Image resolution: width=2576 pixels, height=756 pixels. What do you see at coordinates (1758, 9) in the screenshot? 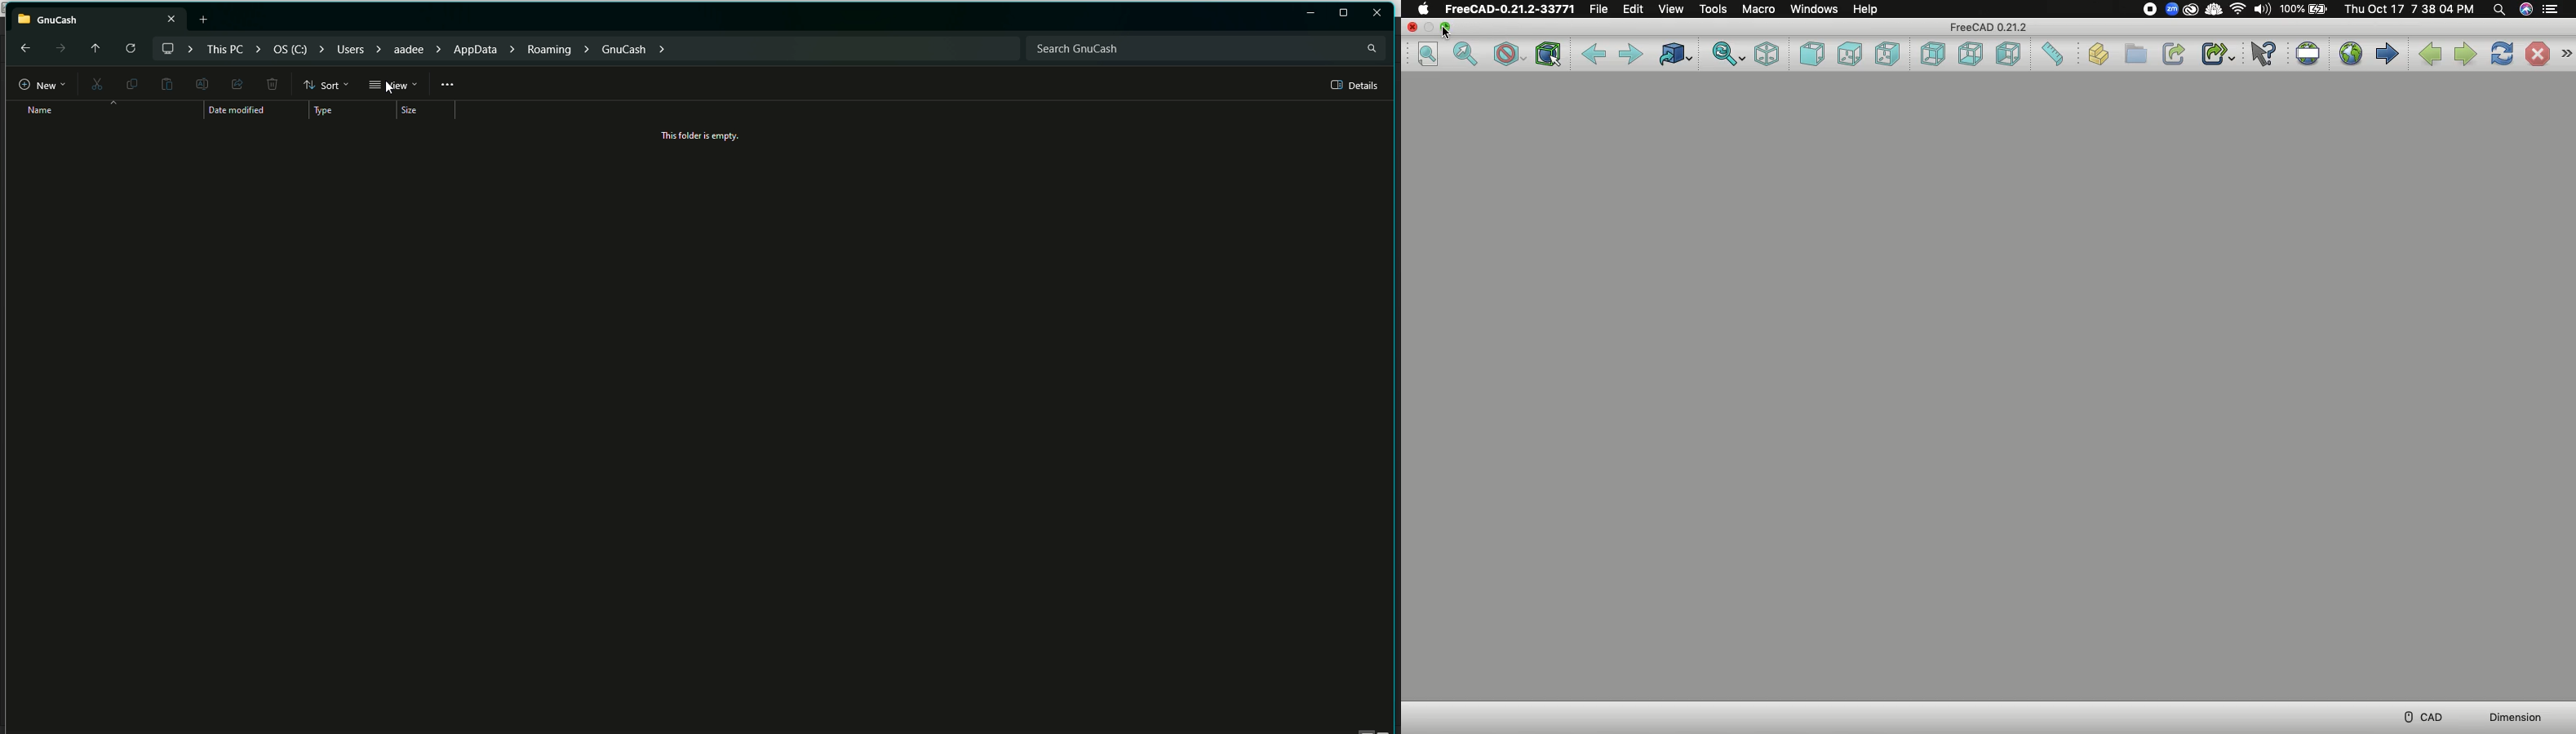
I see `Macro` at bounding box center [1758, 9].